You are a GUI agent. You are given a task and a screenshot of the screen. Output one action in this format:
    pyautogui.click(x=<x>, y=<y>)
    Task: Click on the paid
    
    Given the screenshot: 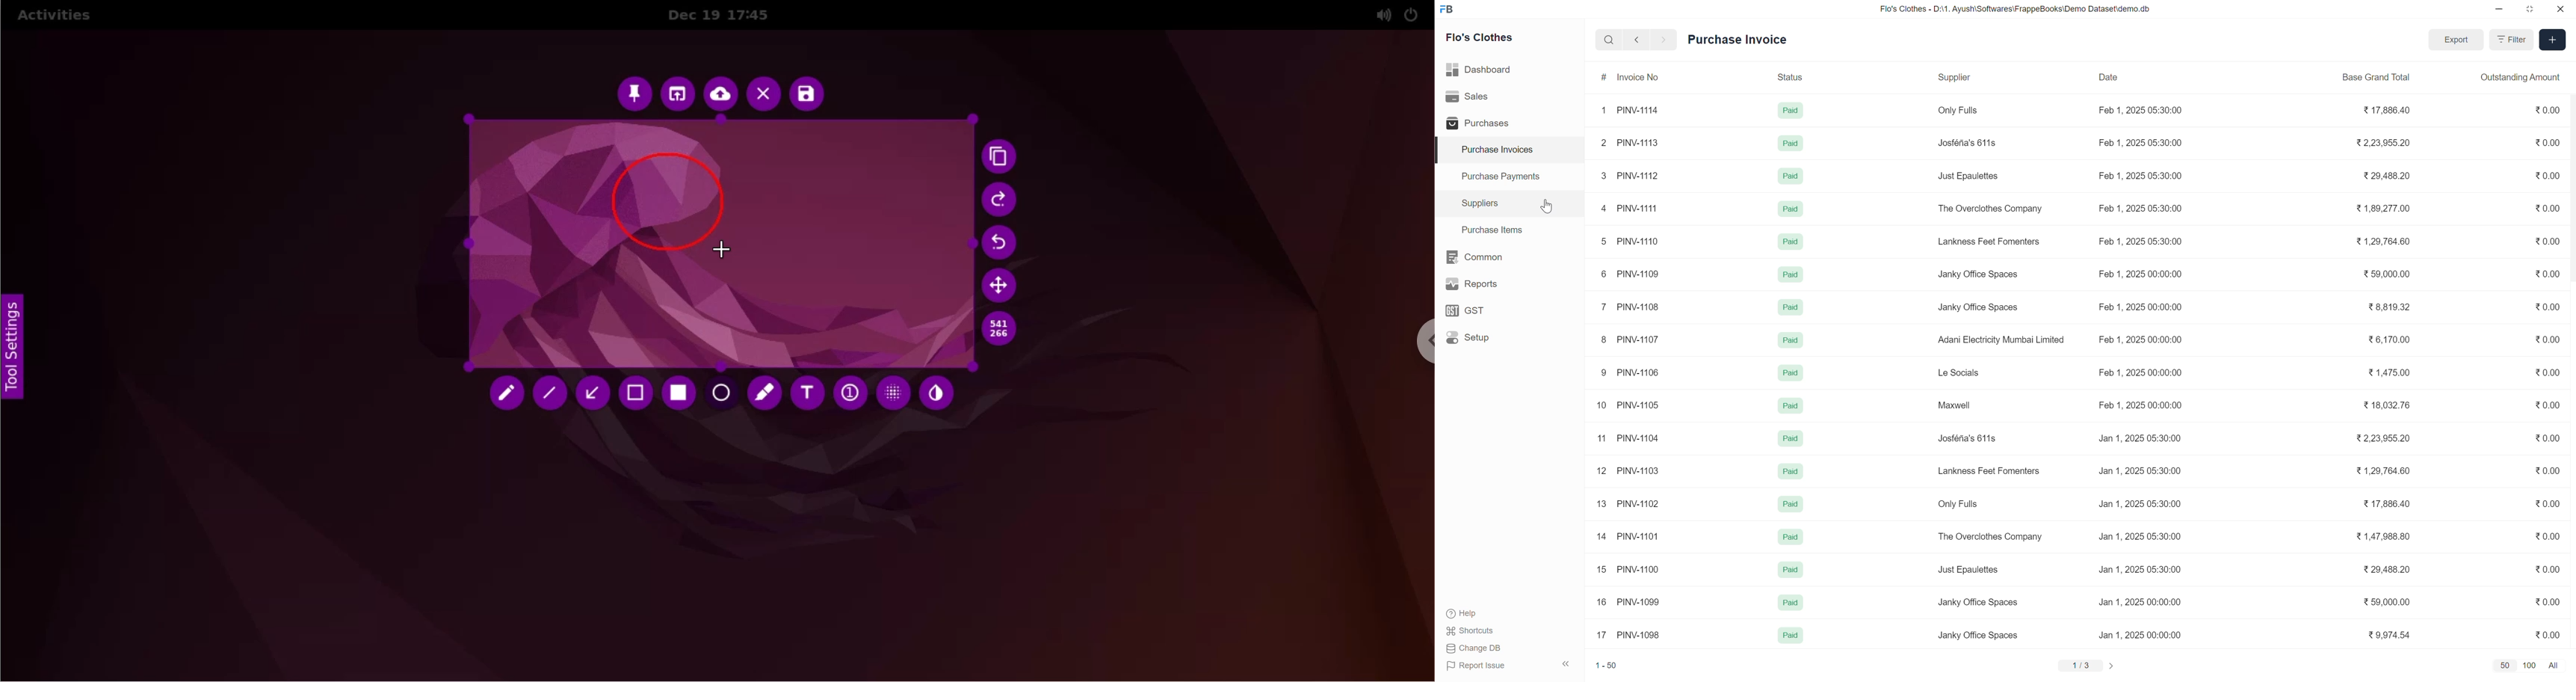 What is the action you would take?
    pyautogui.click(x=1790, y=210)
    